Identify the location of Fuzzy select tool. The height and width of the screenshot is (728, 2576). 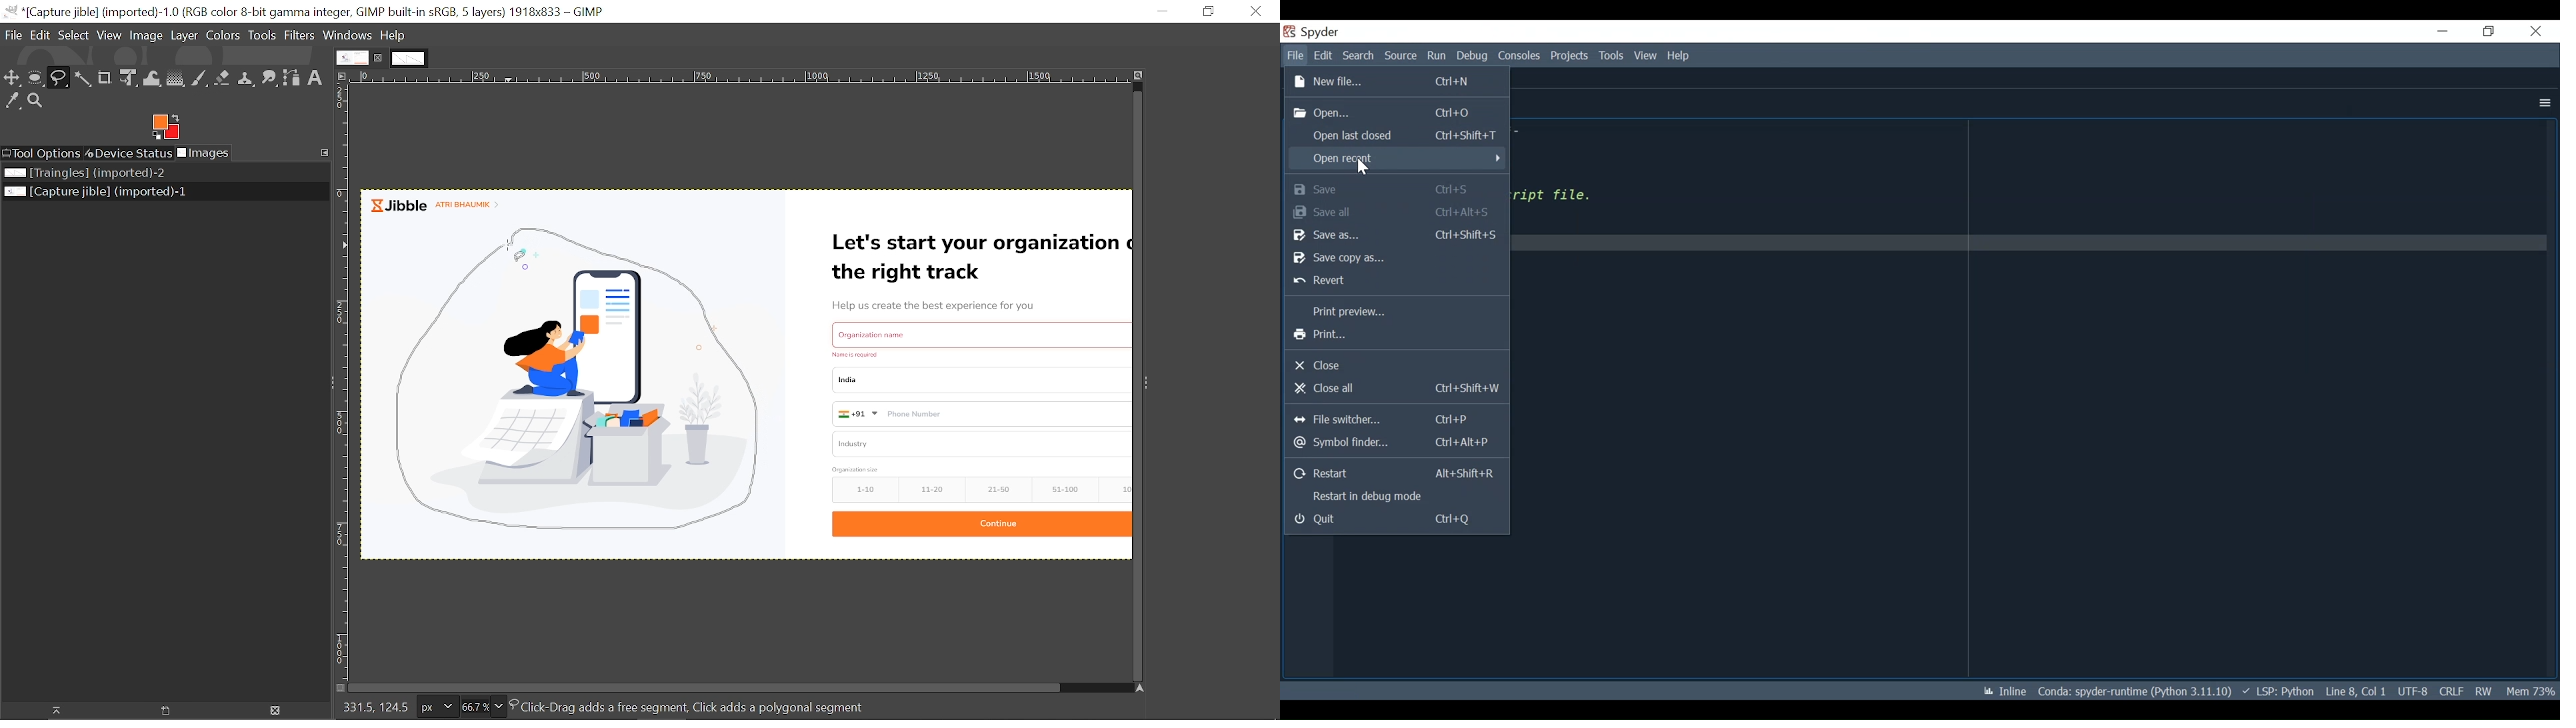
(84, 79).